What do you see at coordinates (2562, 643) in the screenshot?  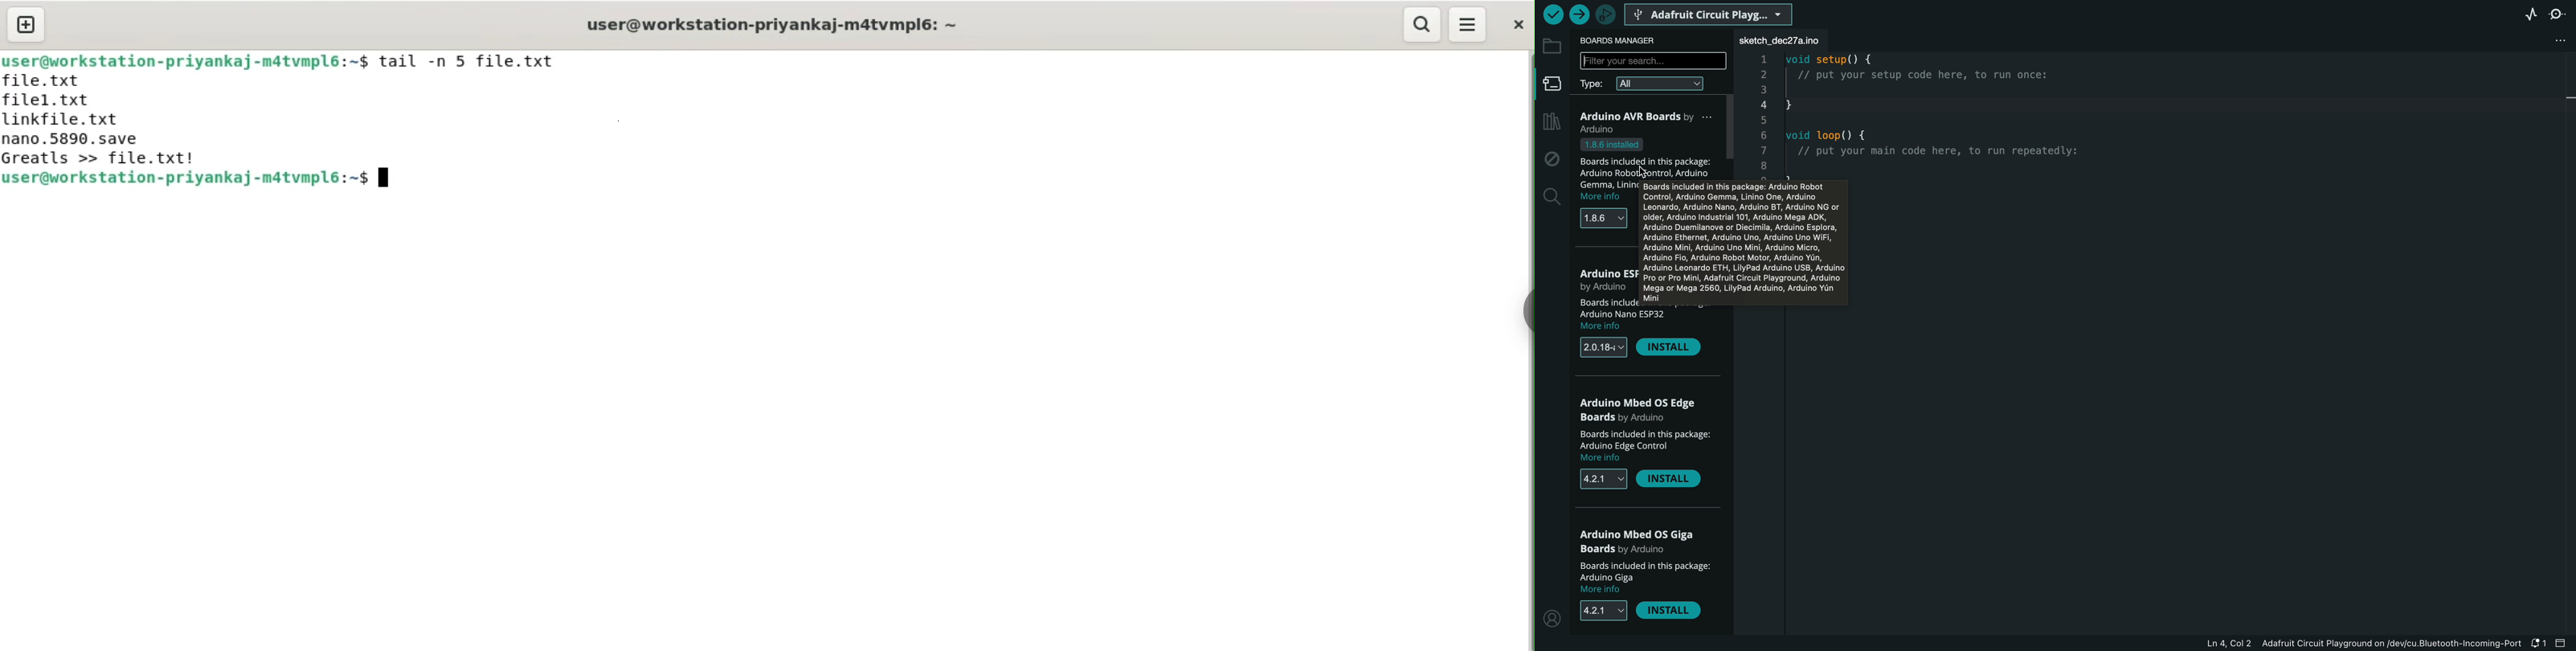 I see `close slide bar` at bounding box center [2562, 643].